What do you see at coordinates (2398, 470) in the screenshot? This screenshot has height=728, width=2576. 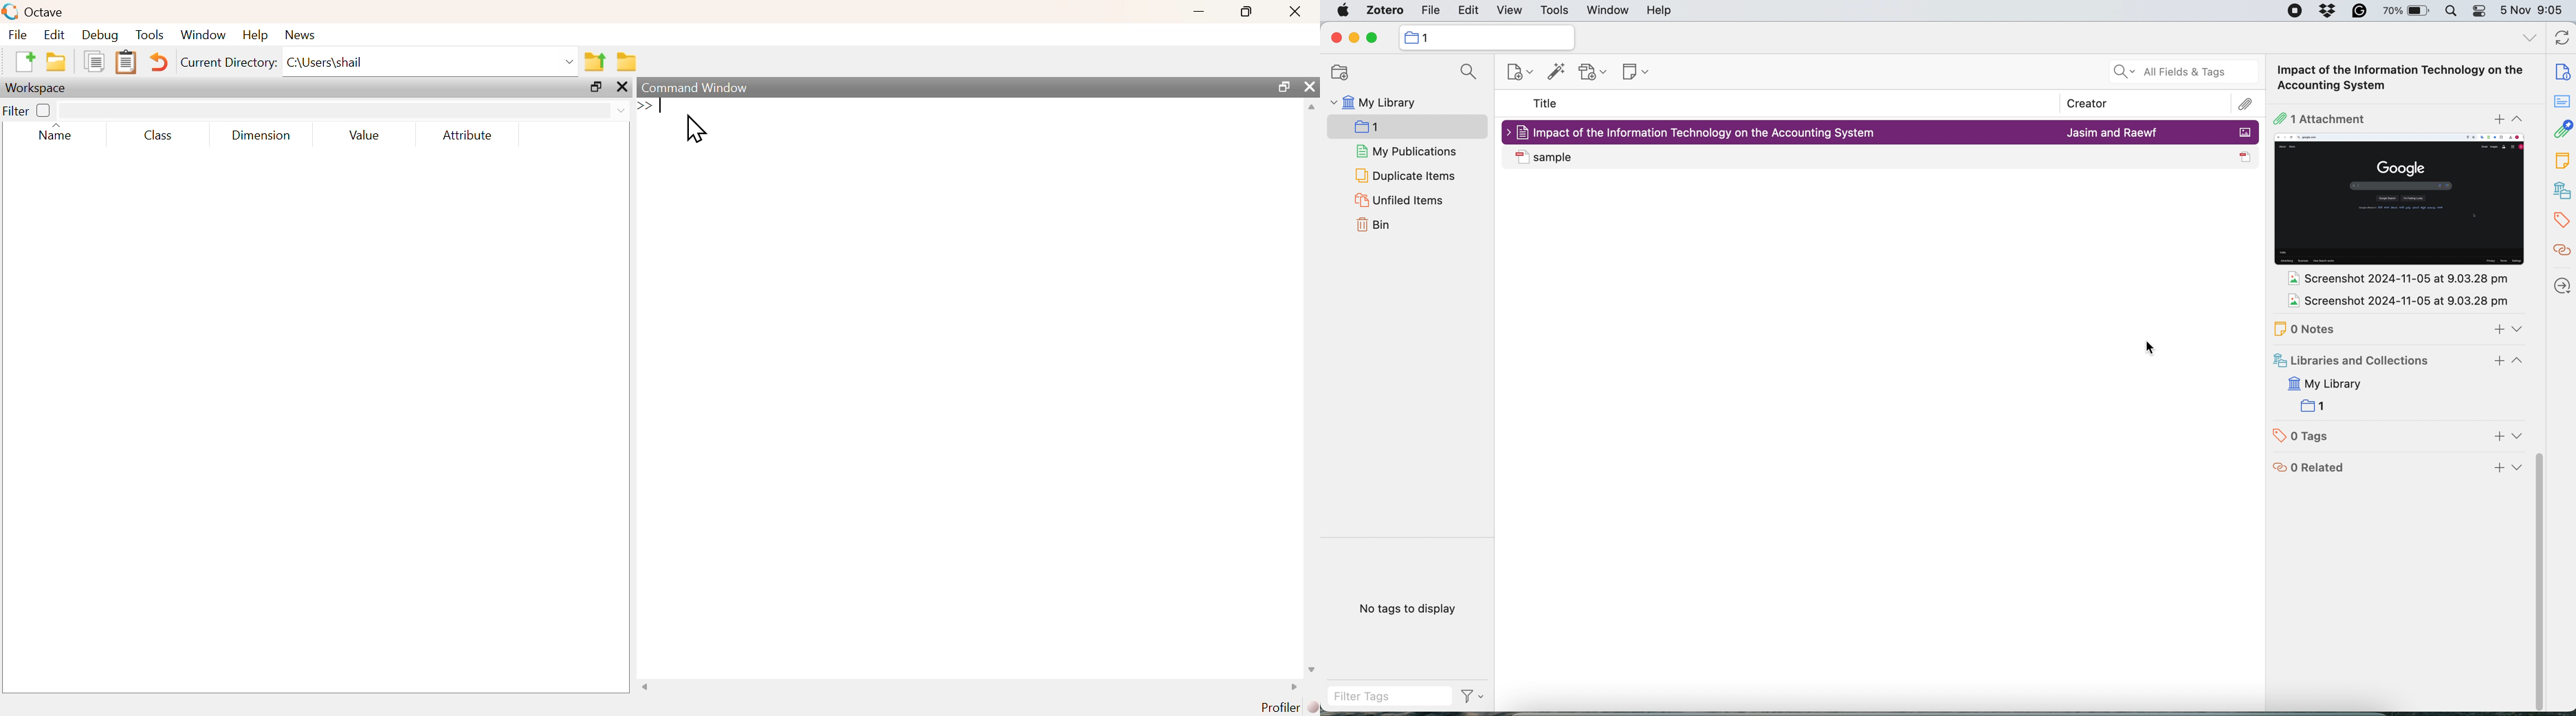 I see `related` at bounding box center [2398, 470].